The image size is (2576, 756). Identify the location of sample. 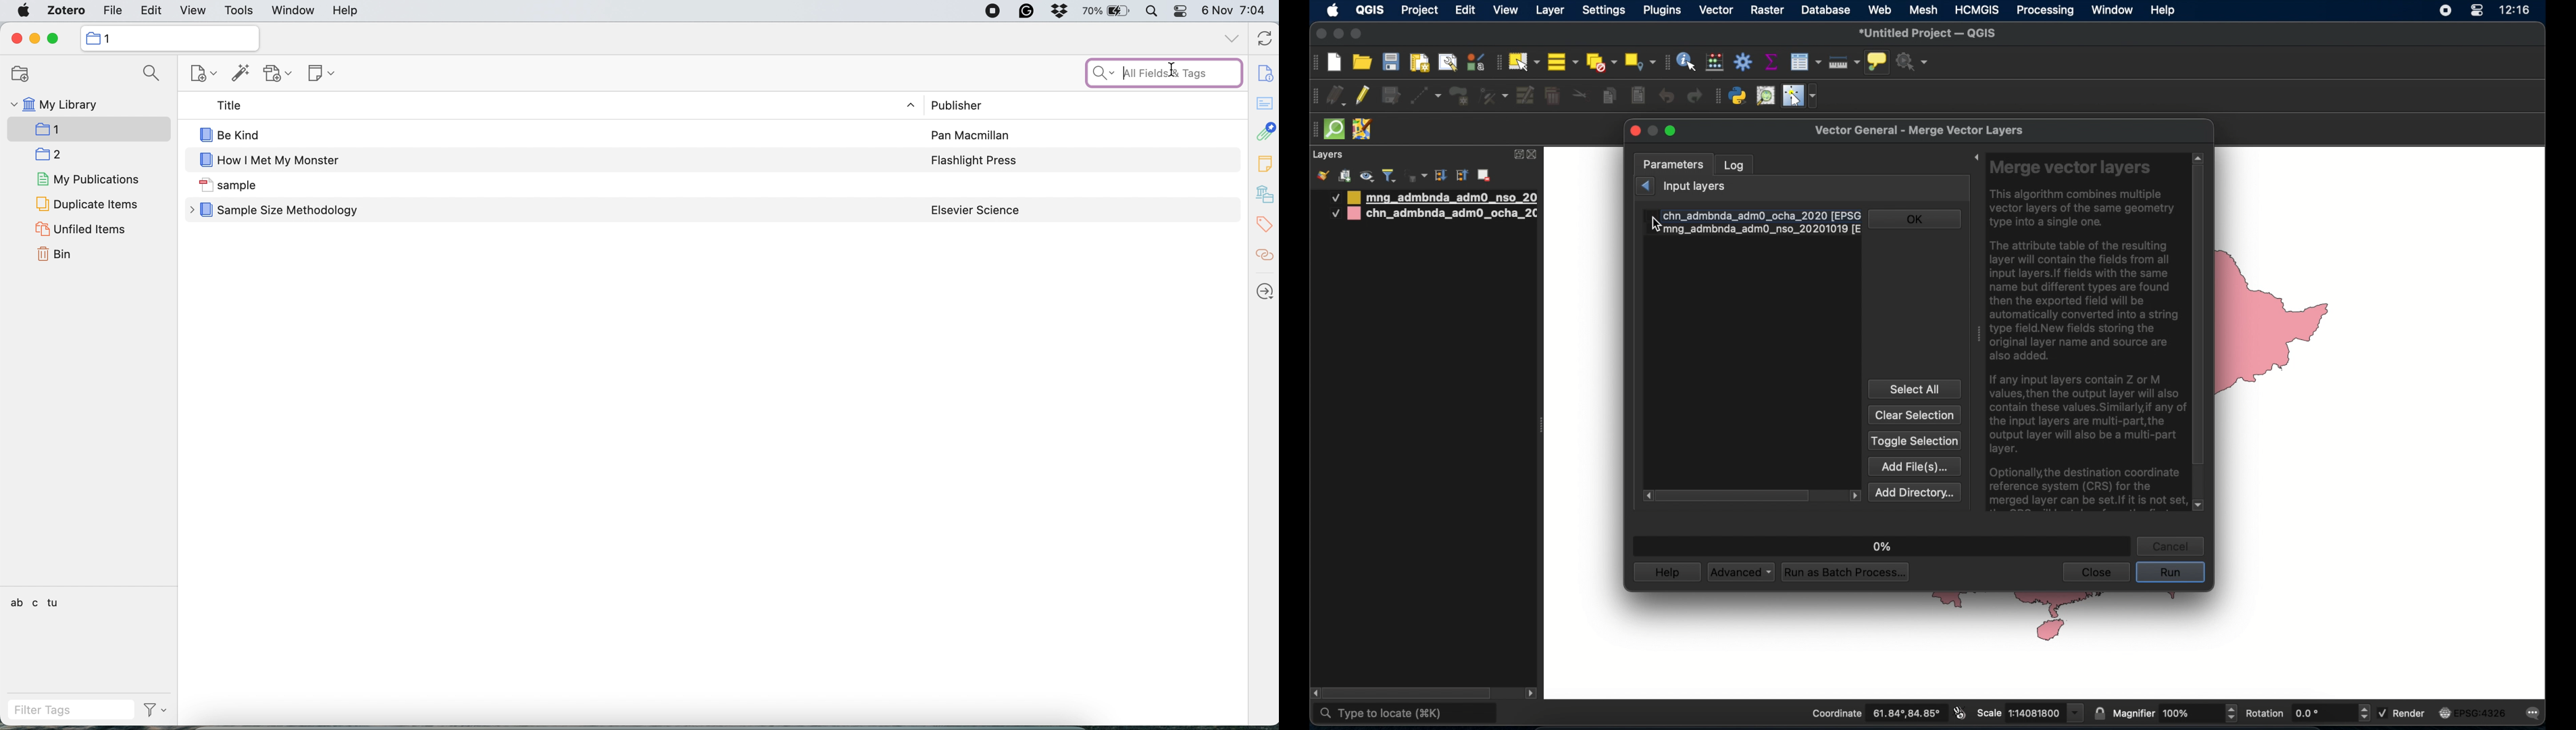
(247, 186).